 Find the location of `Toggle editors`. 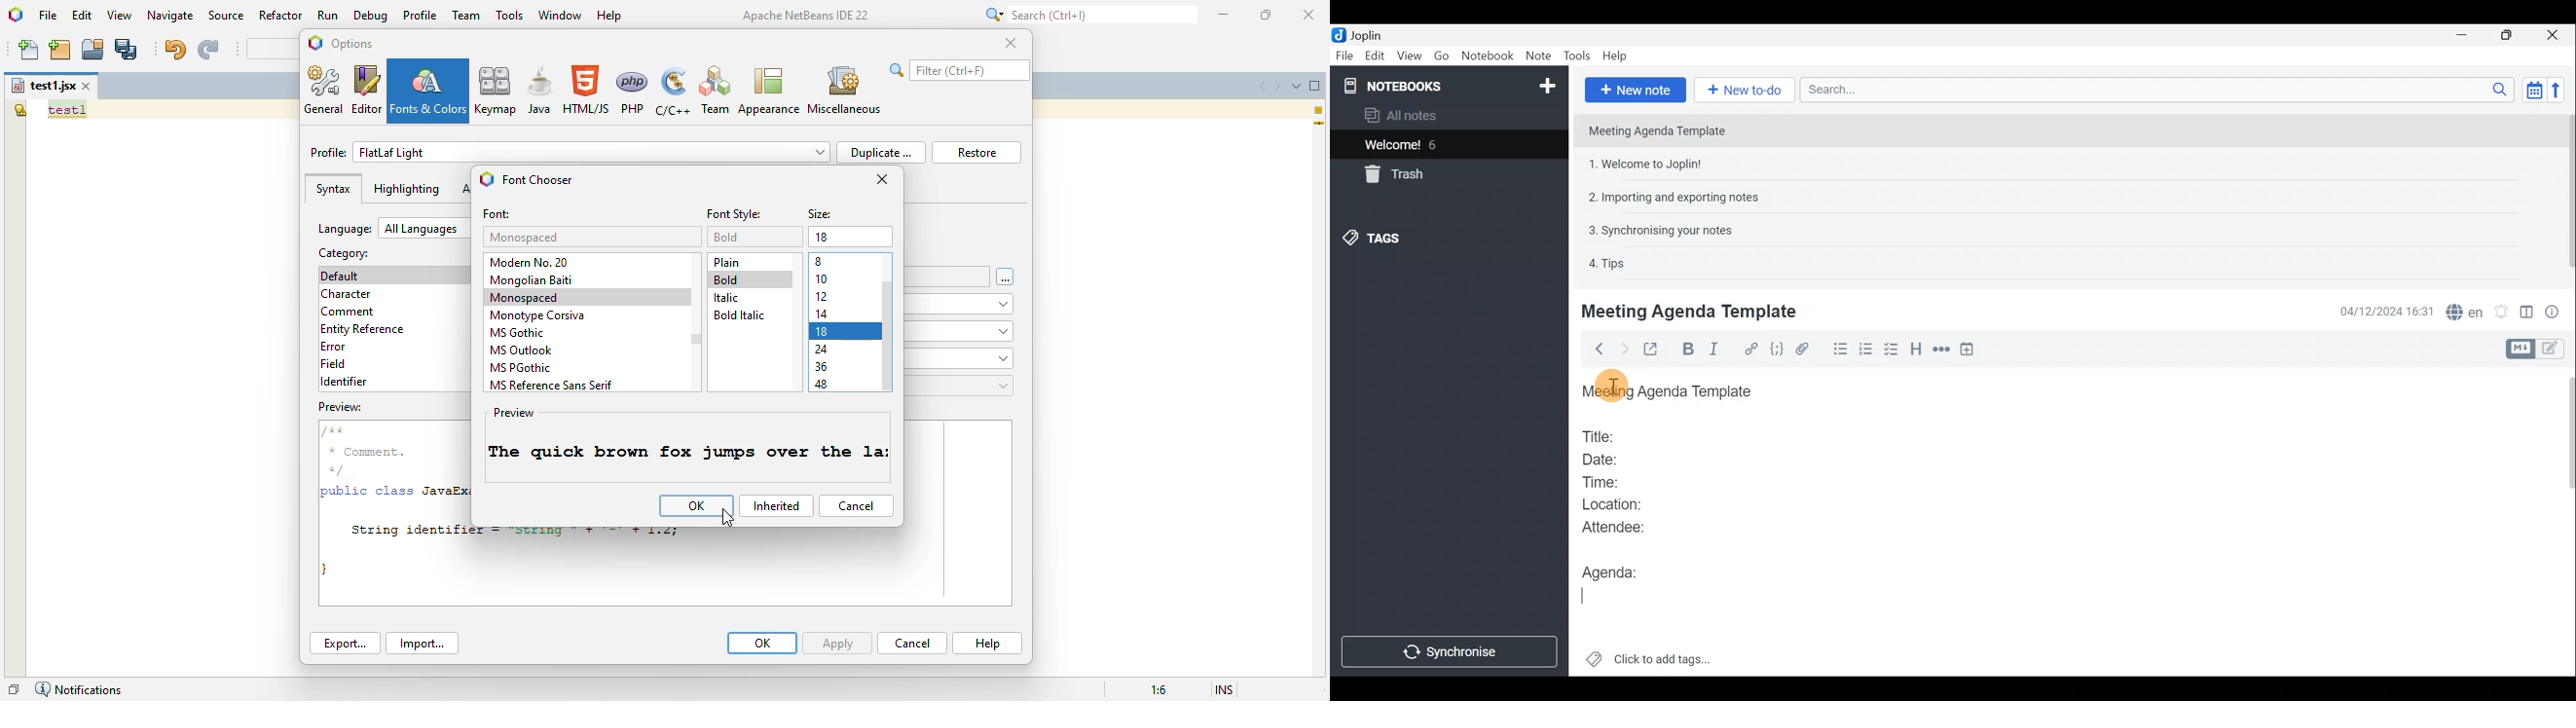

Toggle editors is located at coordinates (2518, 349).